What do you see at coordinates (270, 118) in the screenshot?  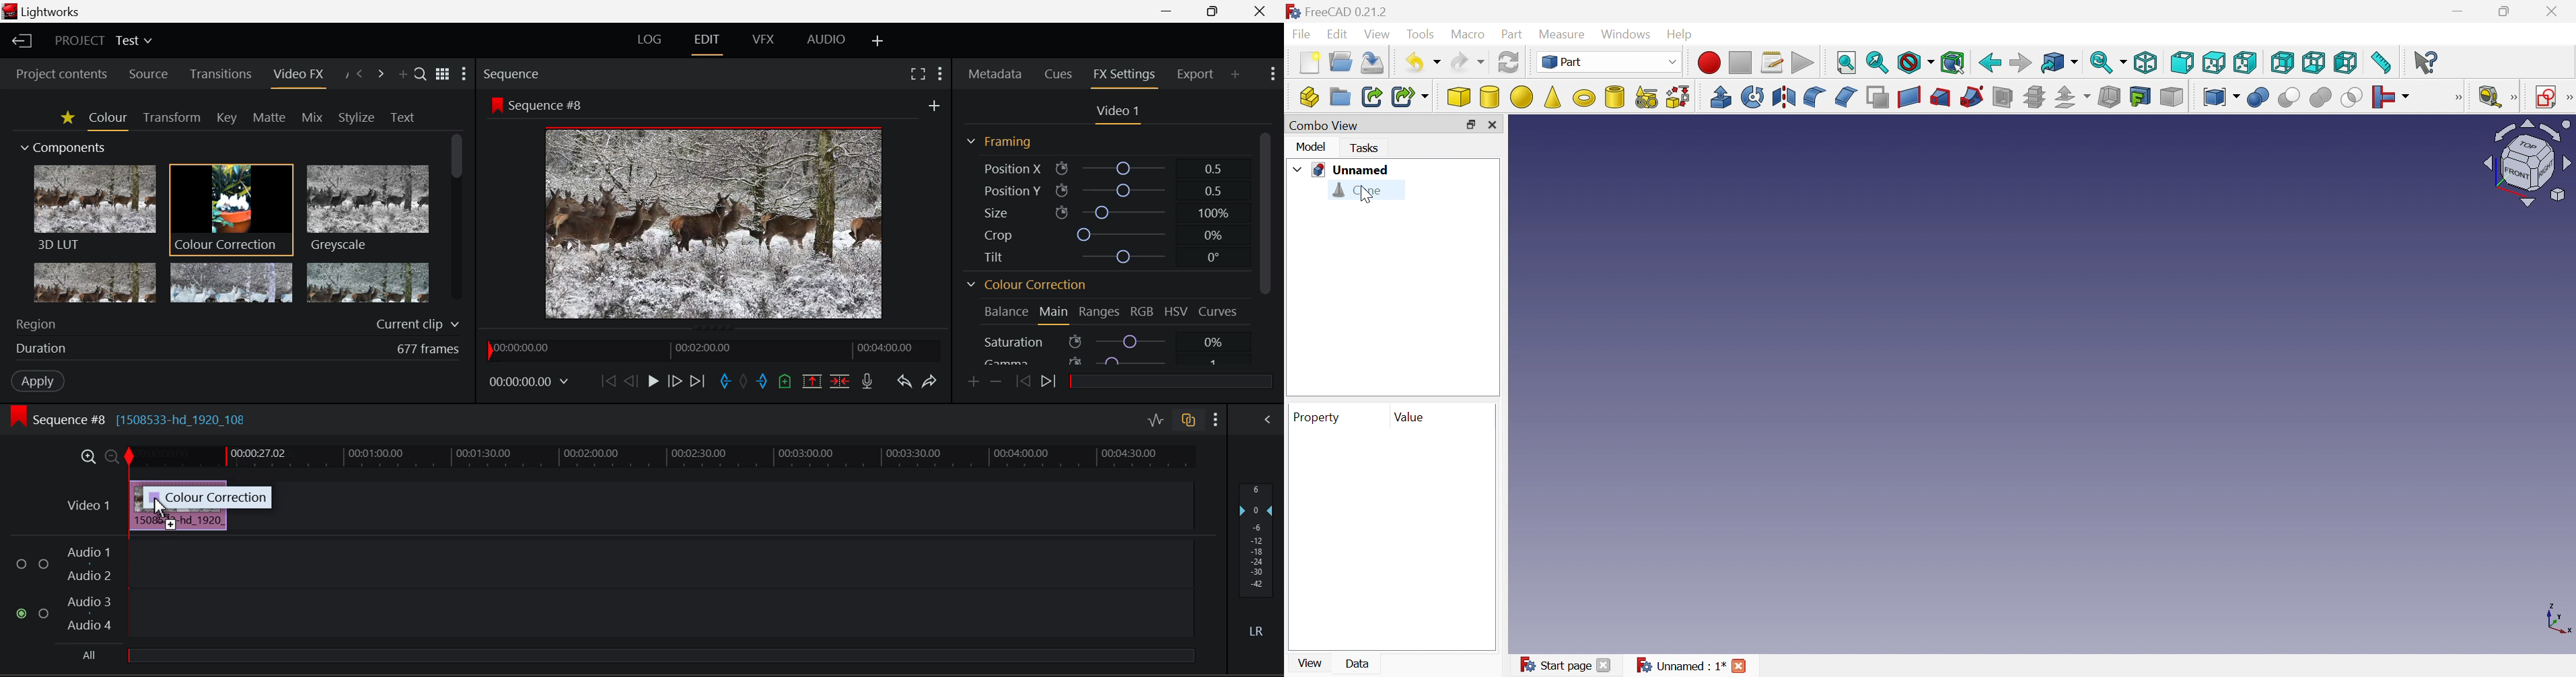 I see `Matte` at bounding box center [270, 118].